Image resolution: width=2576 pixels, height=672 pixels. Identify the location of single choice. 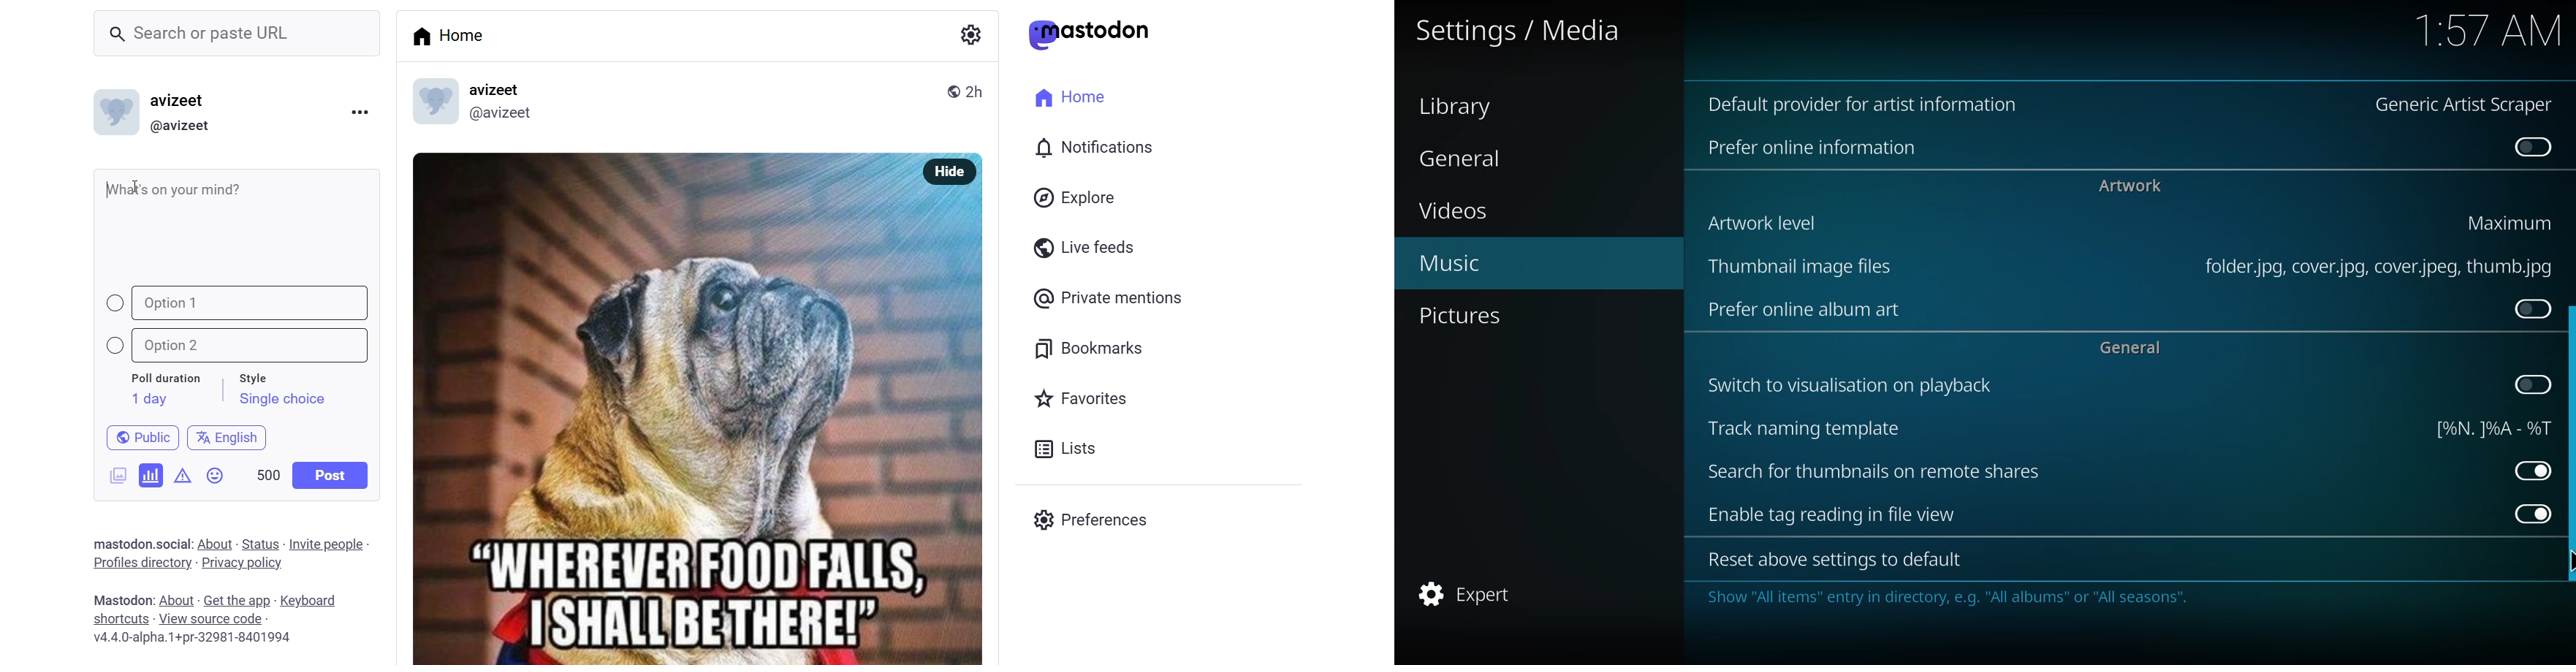
(281, 401).